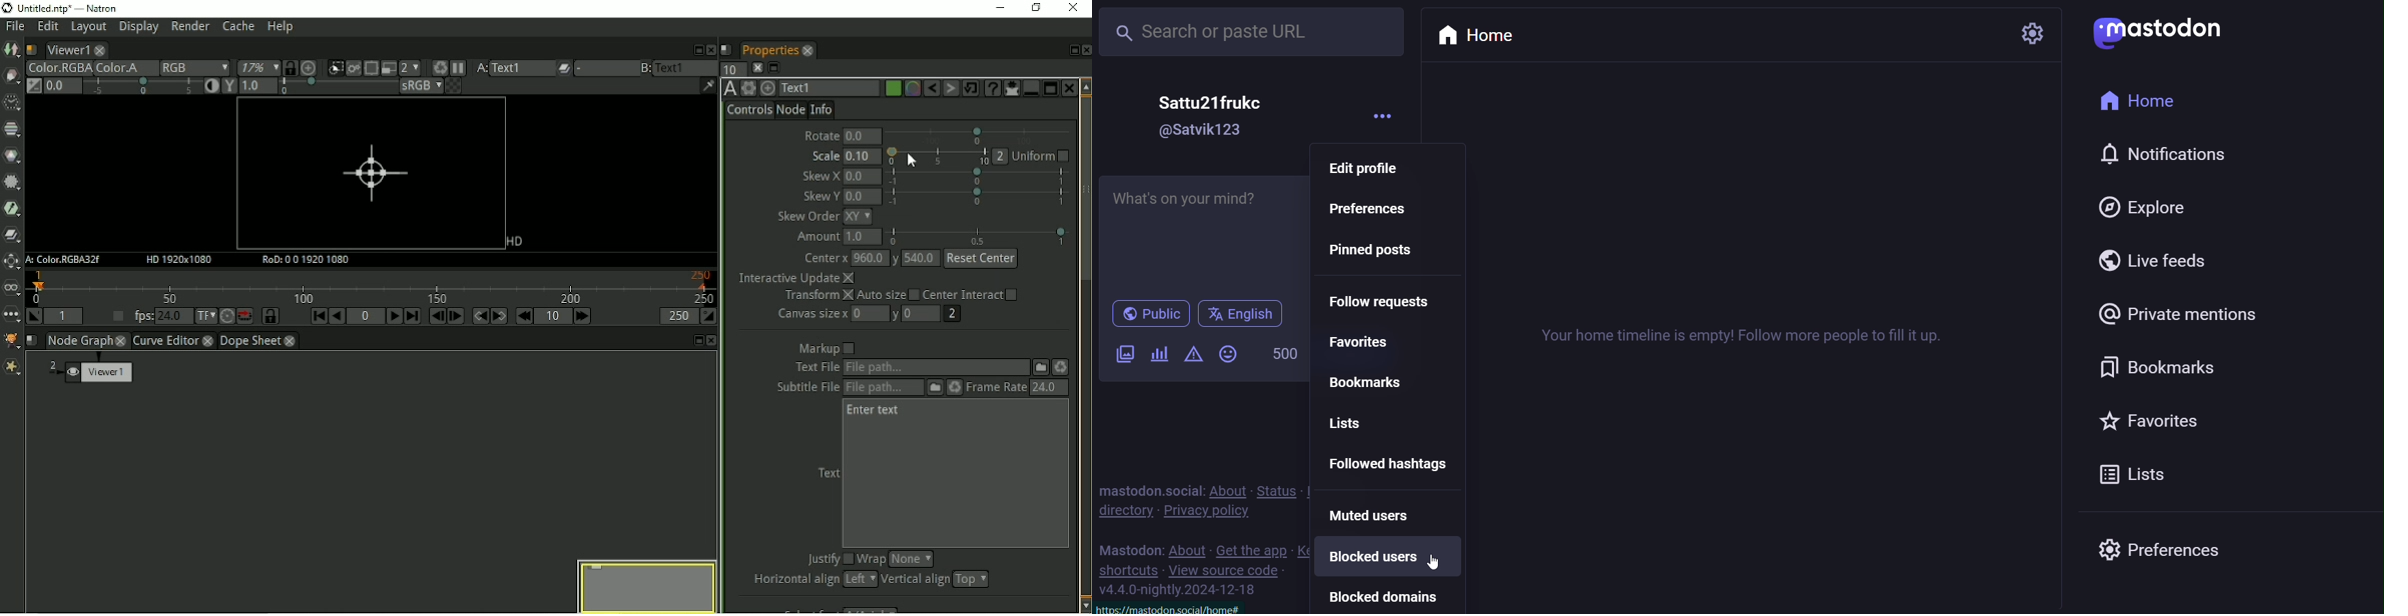 The height and width of the screenshot is (616, 2408). I want to click on get the app, so click(1253, 548).